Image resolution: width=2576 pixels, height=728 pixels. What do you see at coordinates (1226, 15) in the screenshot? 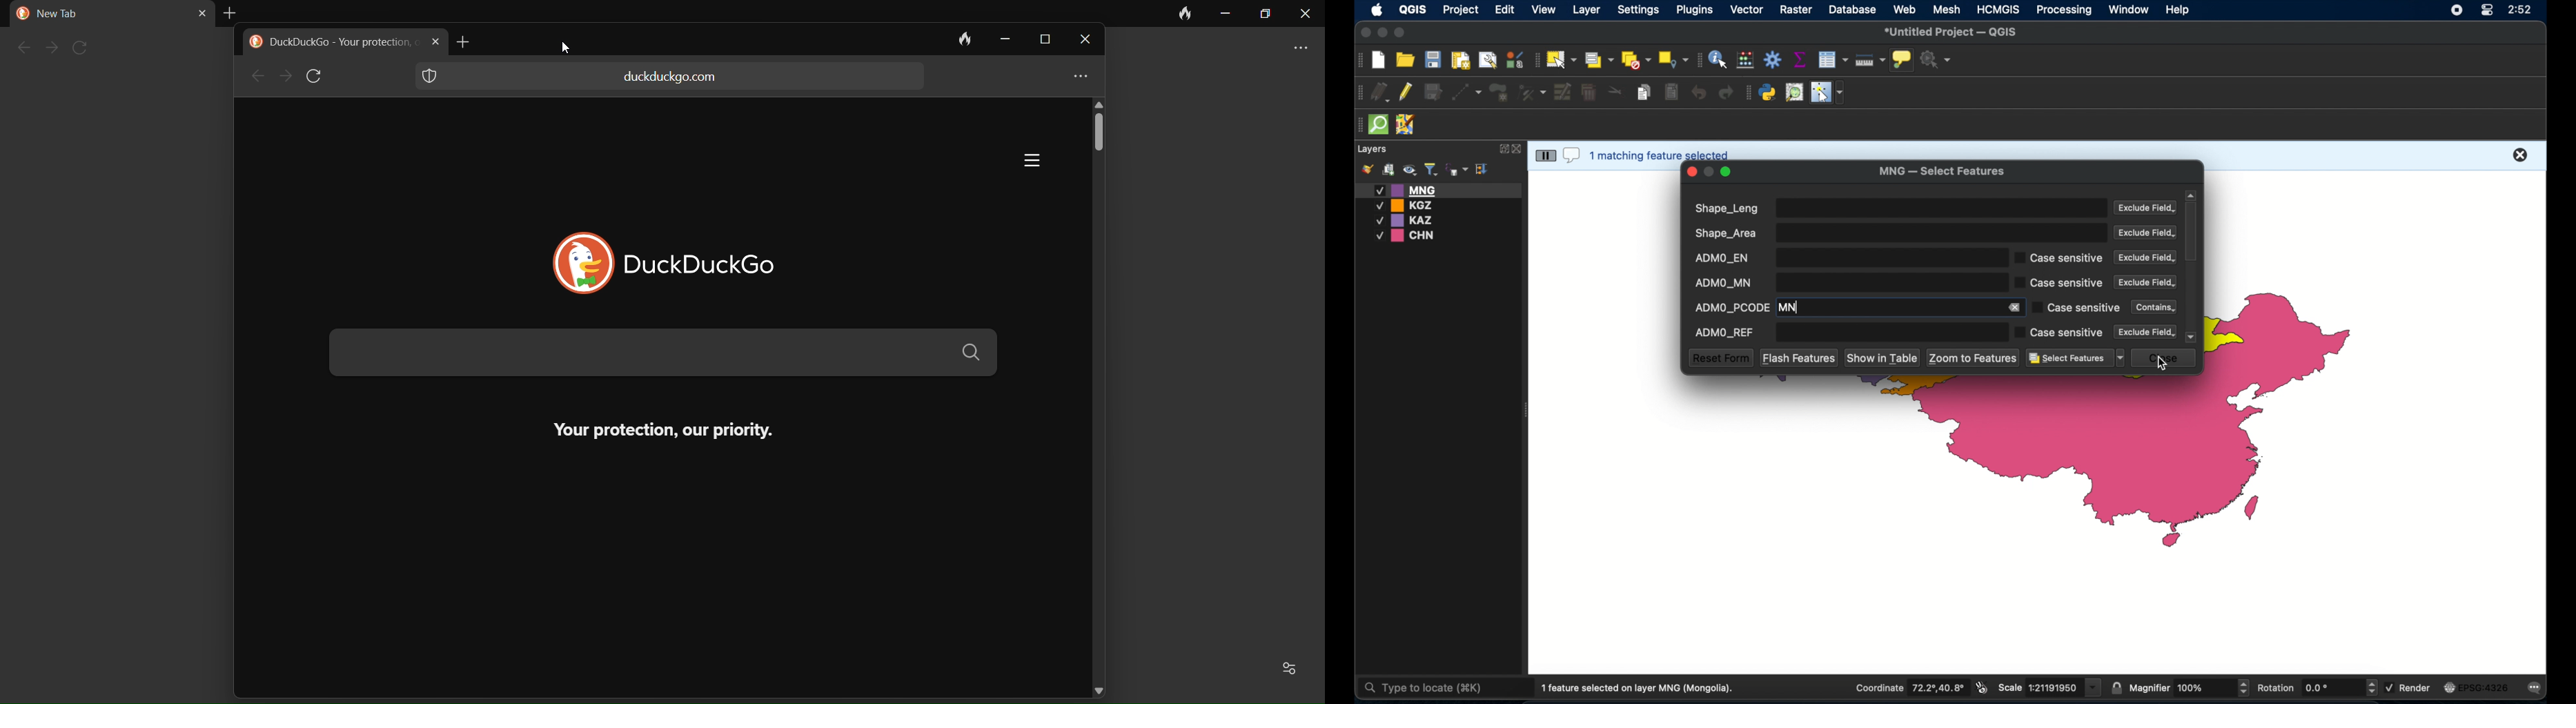
I see `minimize` at bounding box center [1226, 15].